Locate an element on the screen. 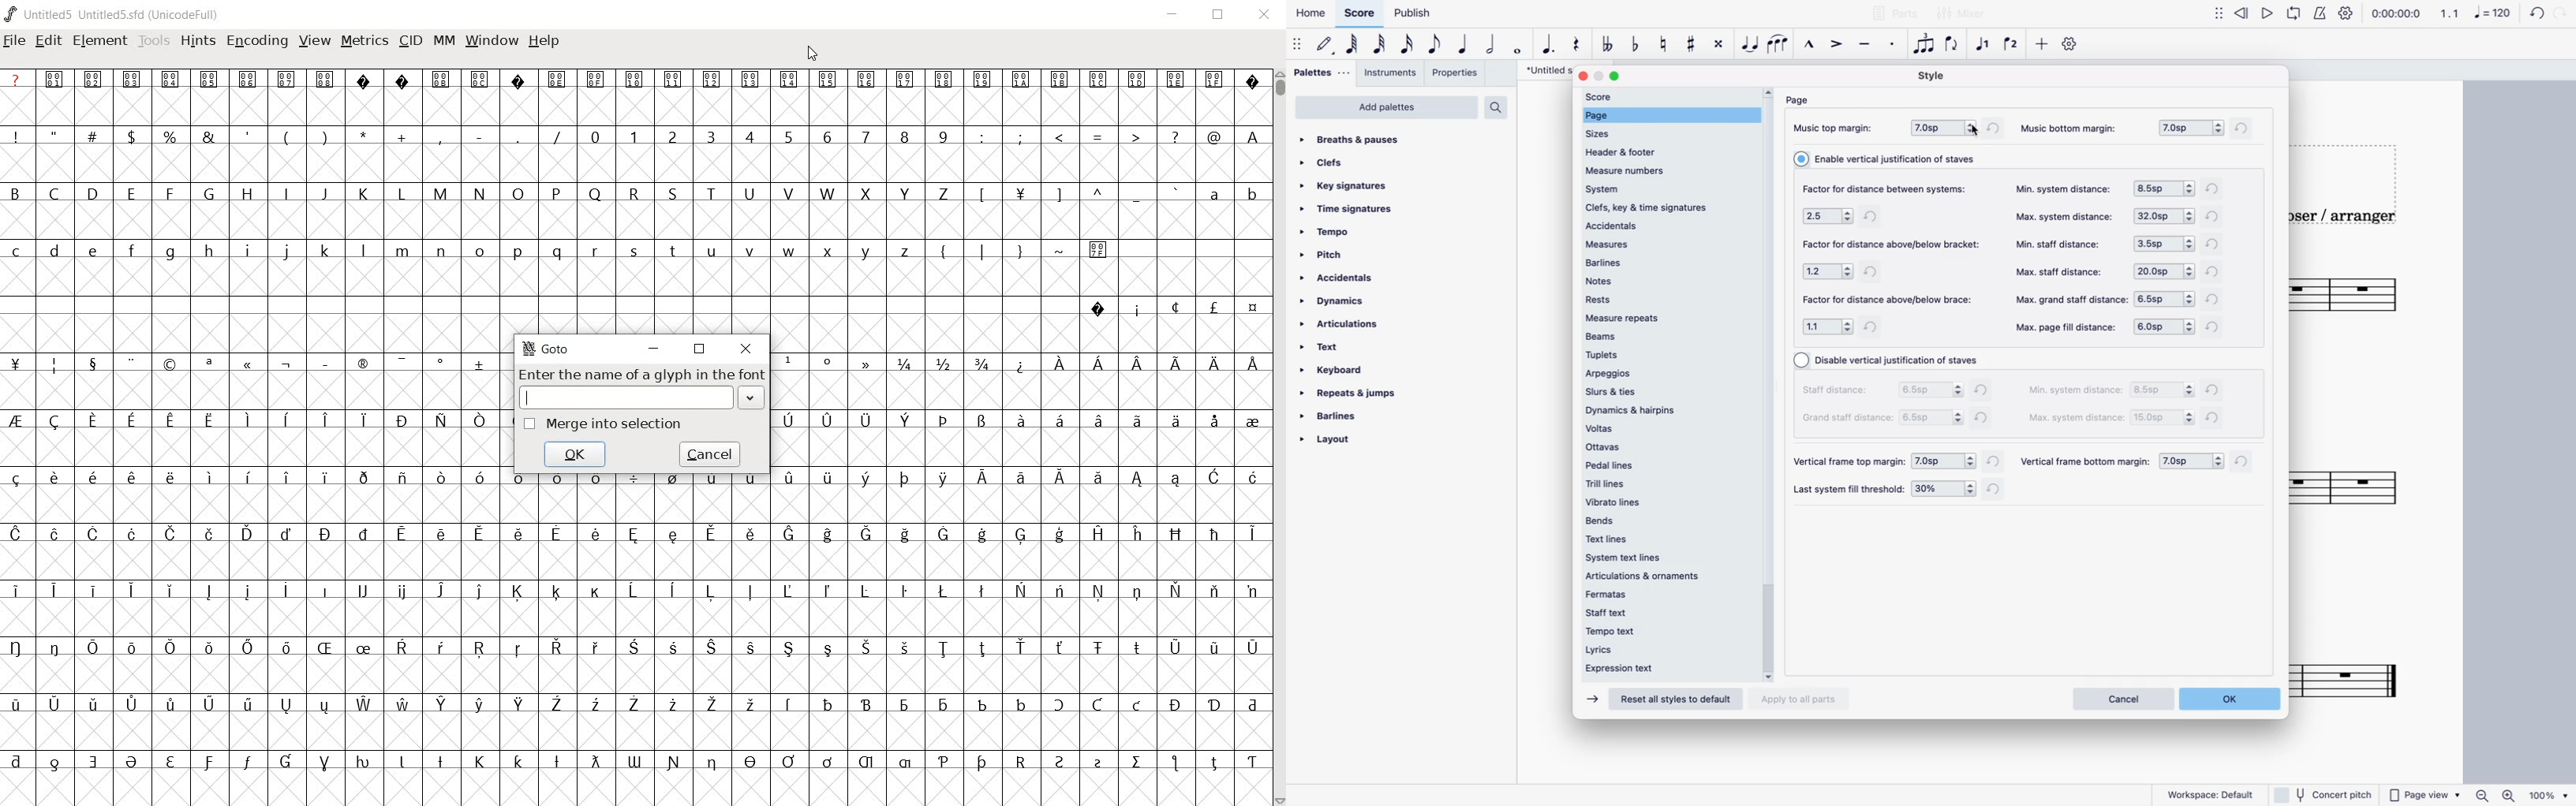 This screenshot has width=2576, height=812. score is located at coordinates (2356, 674).